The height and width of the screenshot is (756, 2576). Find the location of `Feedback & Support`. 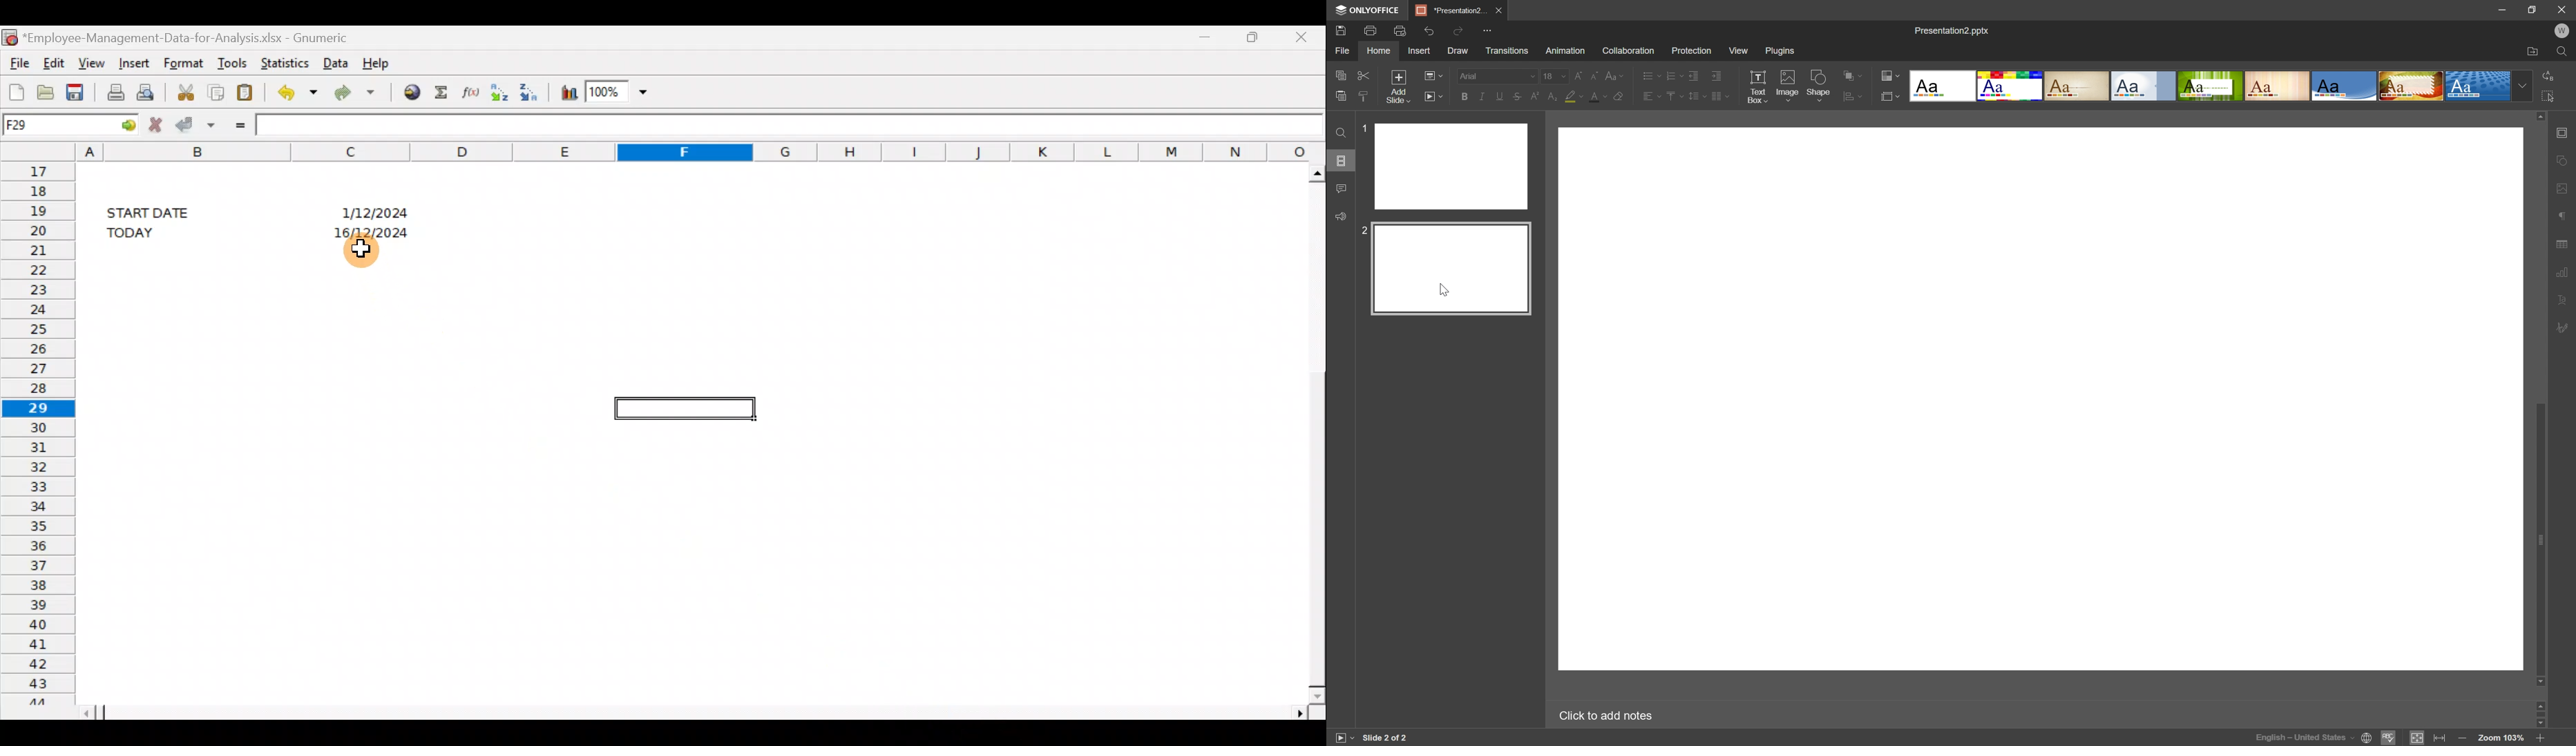

Feedback & Support is located at coordinates (1342, 215).